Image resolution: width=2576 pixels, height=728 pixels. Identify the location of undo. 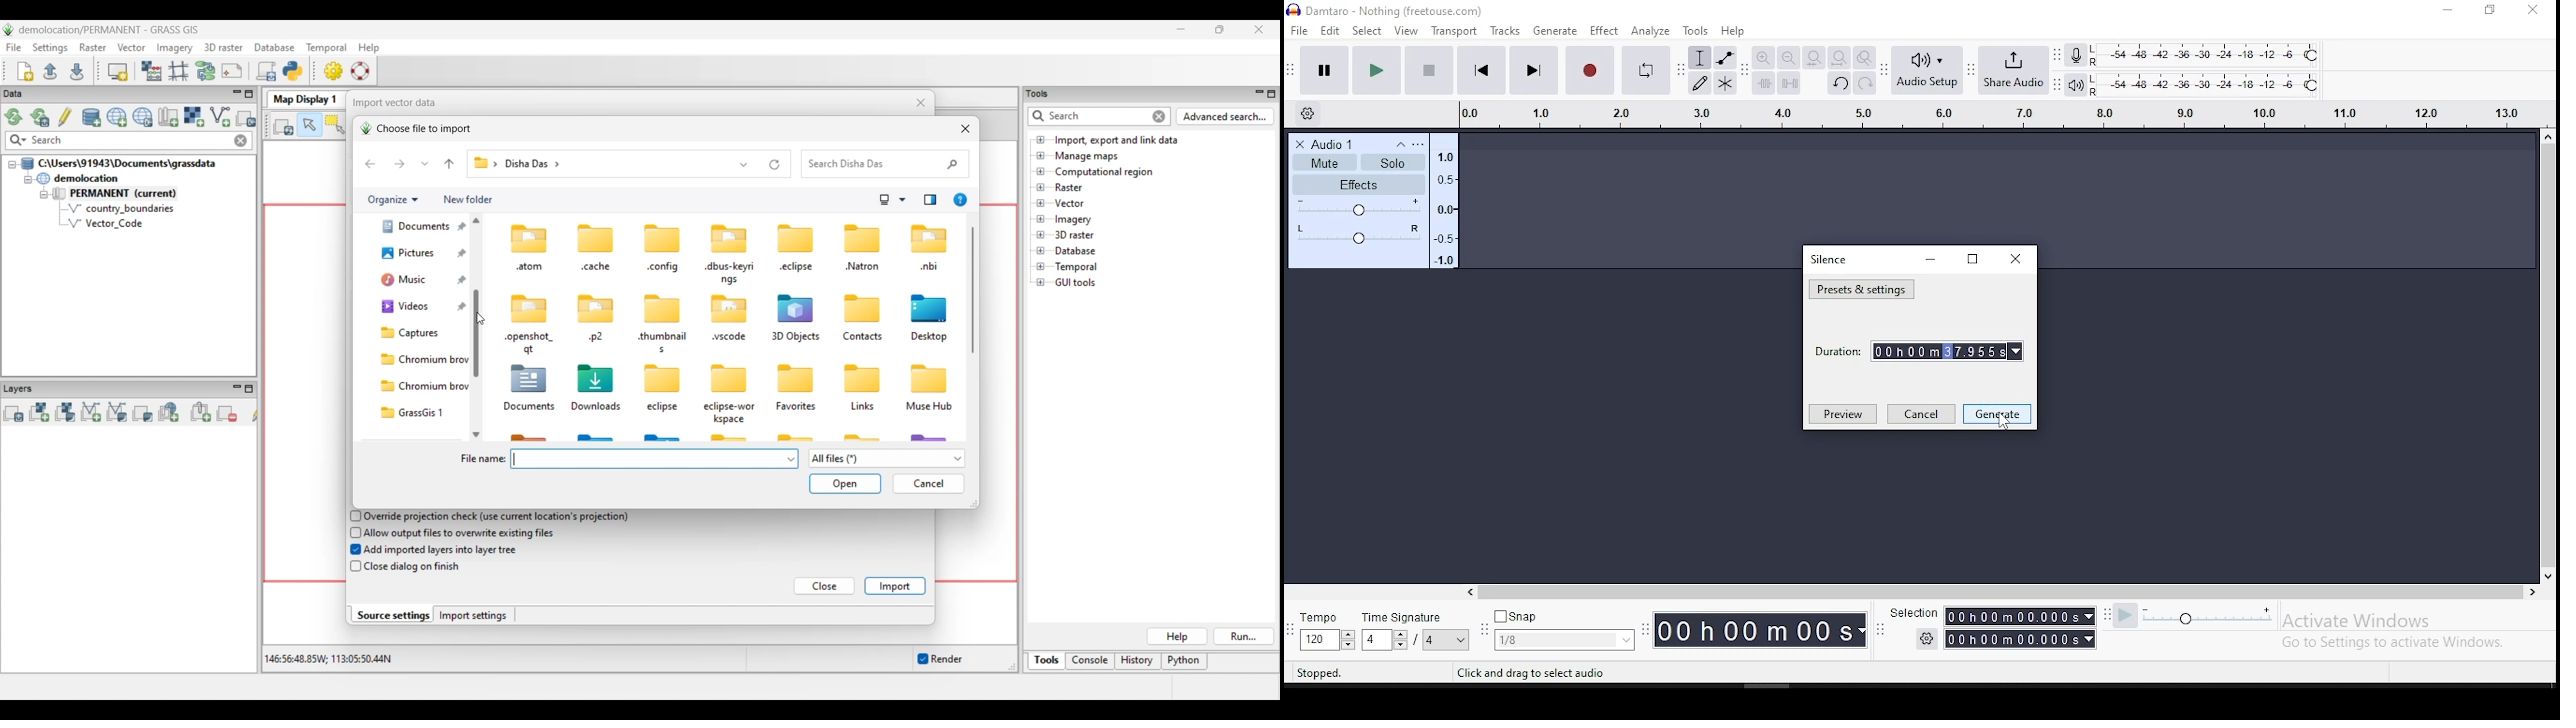
(1840, 82).